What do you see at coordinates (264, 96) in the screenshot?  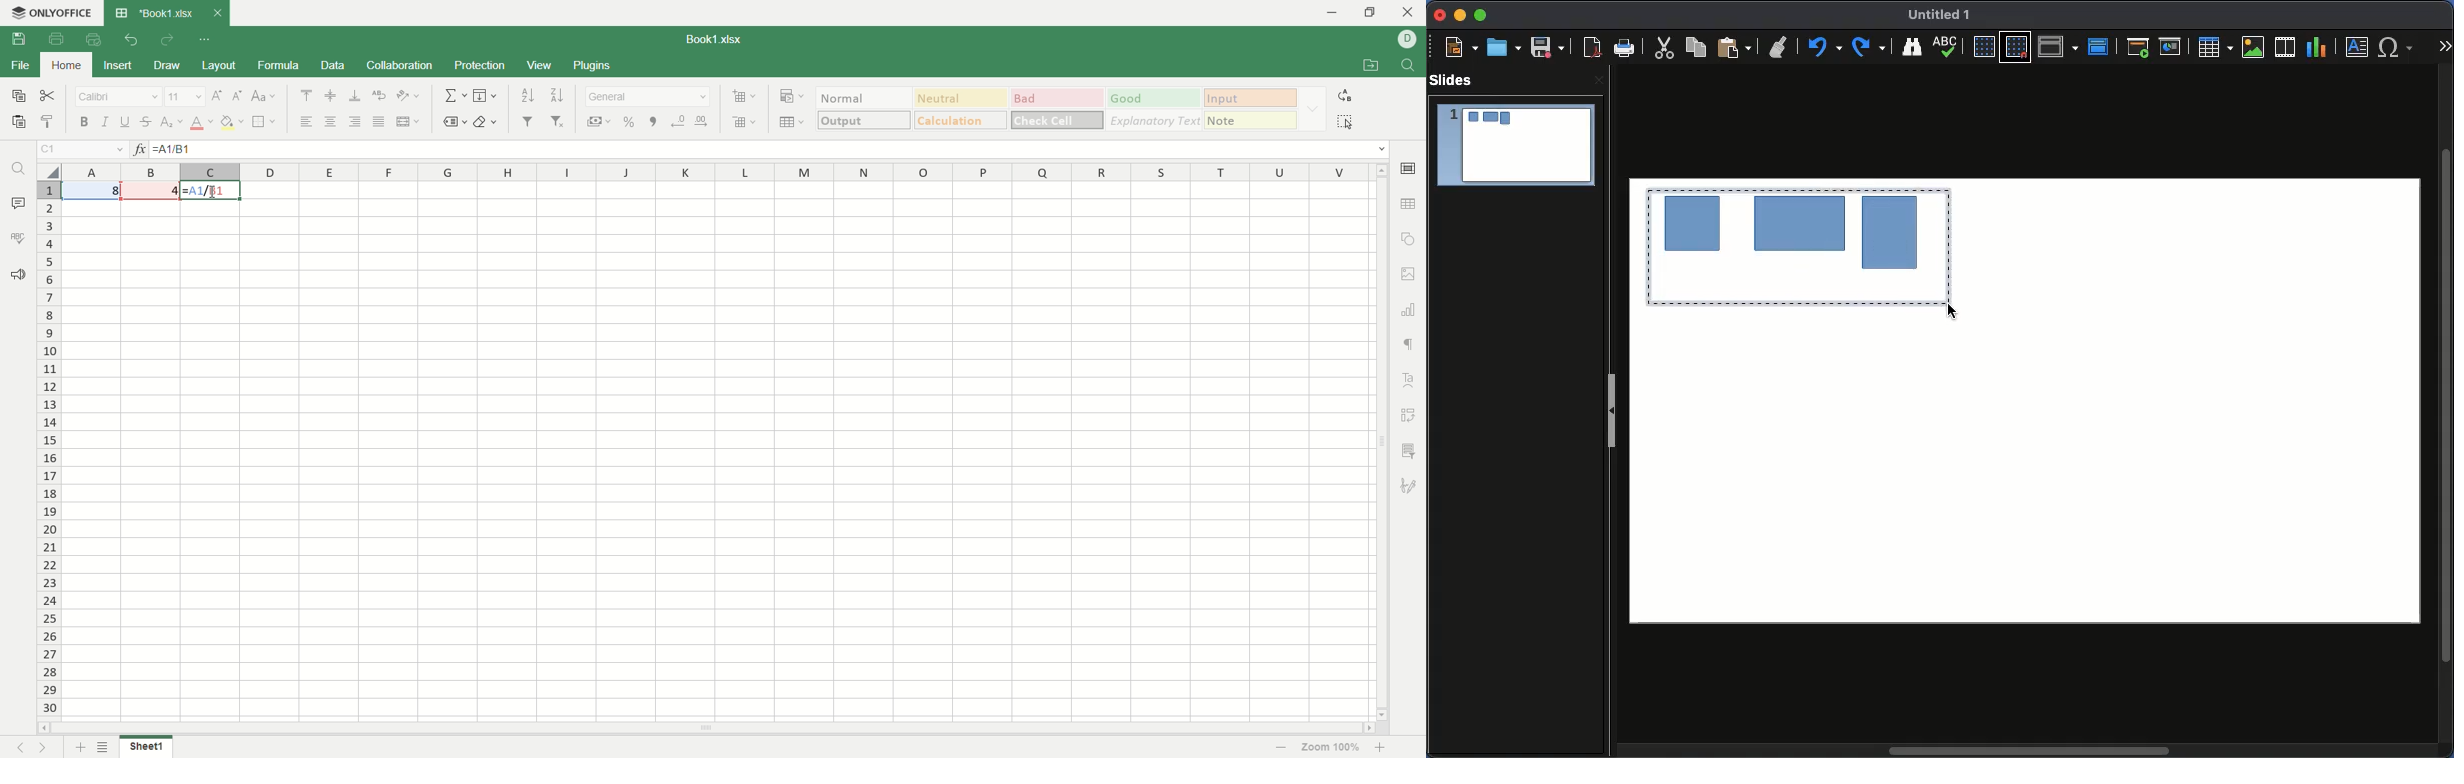 I see `change case` at bounding box center [264, 96].